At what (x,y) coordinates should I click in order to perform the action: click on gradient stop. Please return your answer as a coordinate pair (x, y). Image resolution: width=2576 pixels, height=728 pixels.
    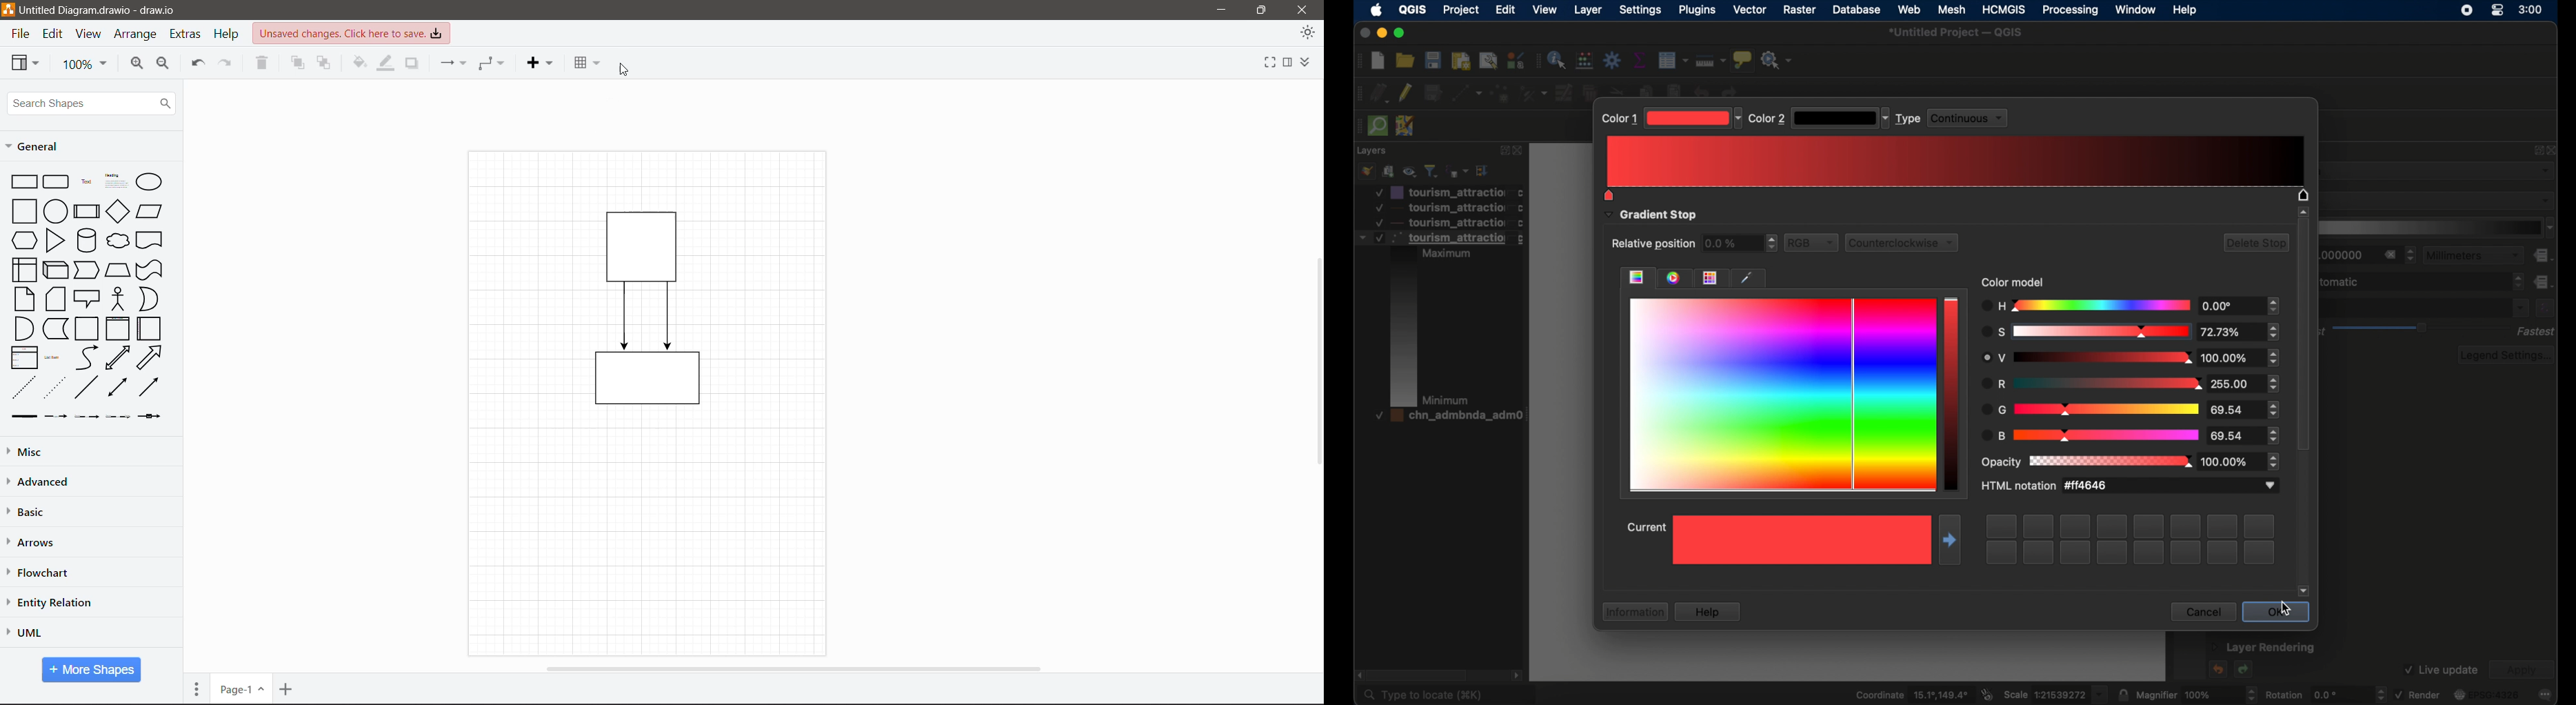
    Looking at the image, I should click on (1650, 215).